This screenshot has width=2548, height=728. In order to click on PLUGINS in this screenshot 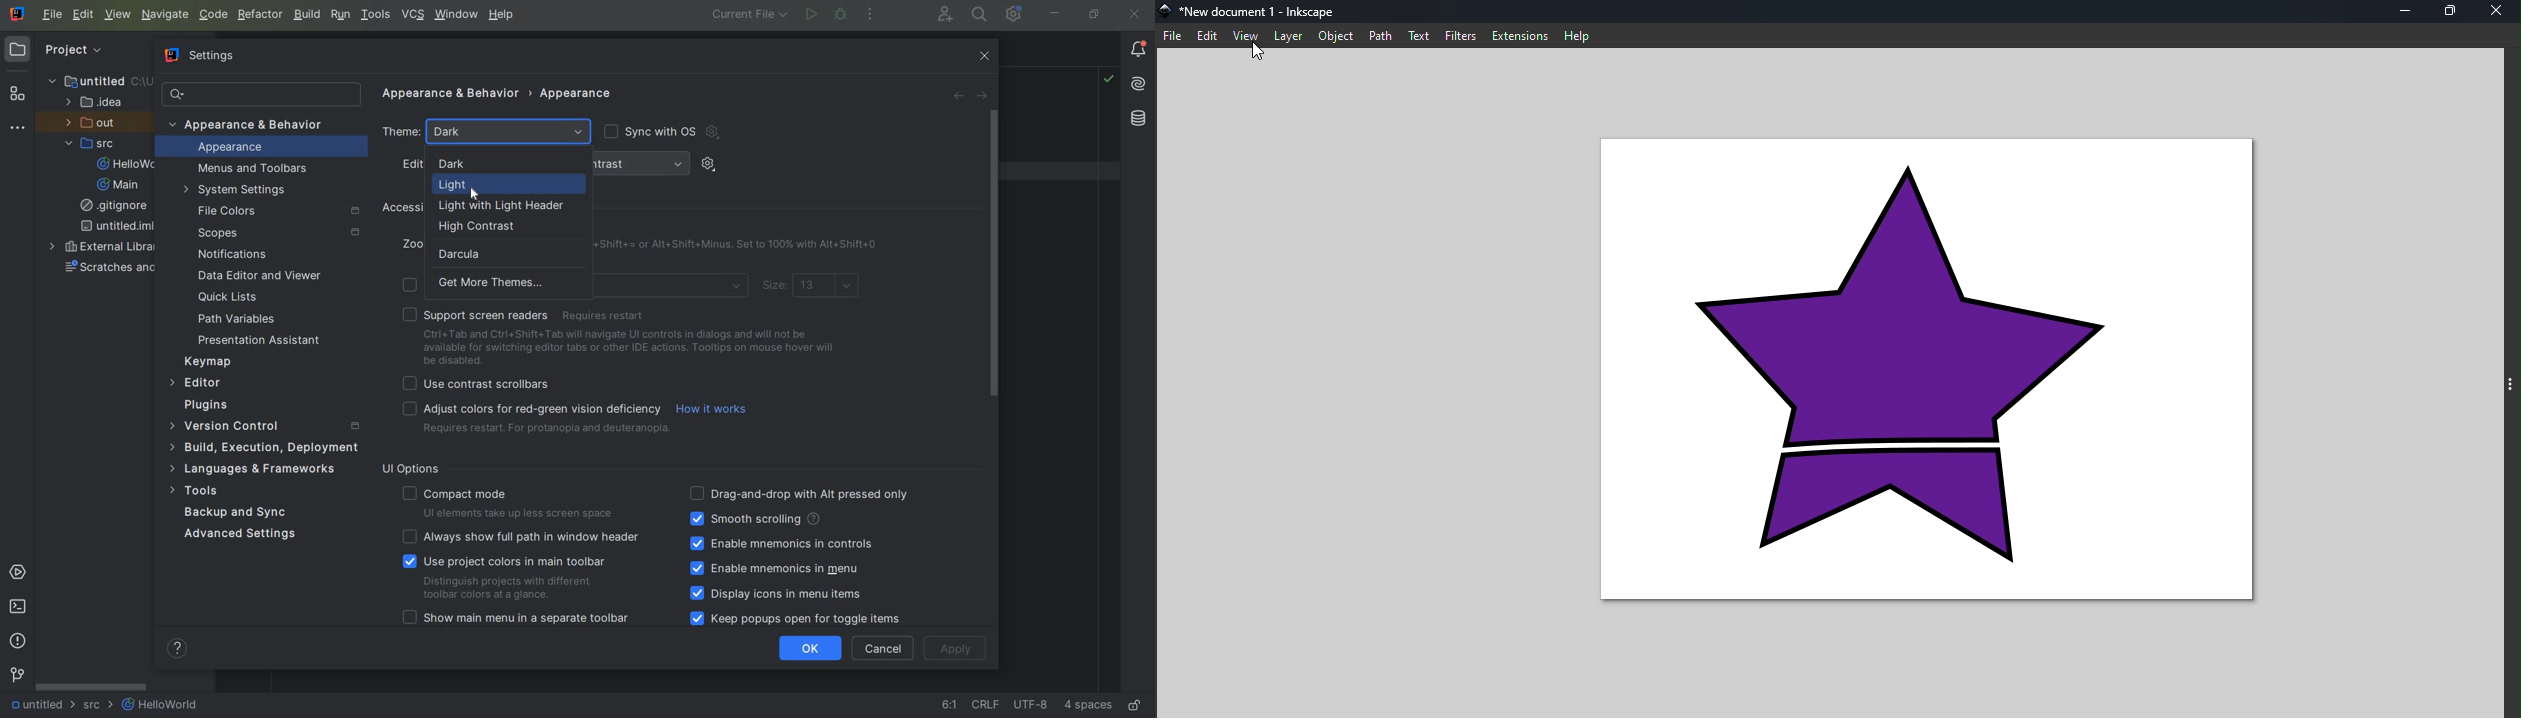, I will do `click(217, 406)`.